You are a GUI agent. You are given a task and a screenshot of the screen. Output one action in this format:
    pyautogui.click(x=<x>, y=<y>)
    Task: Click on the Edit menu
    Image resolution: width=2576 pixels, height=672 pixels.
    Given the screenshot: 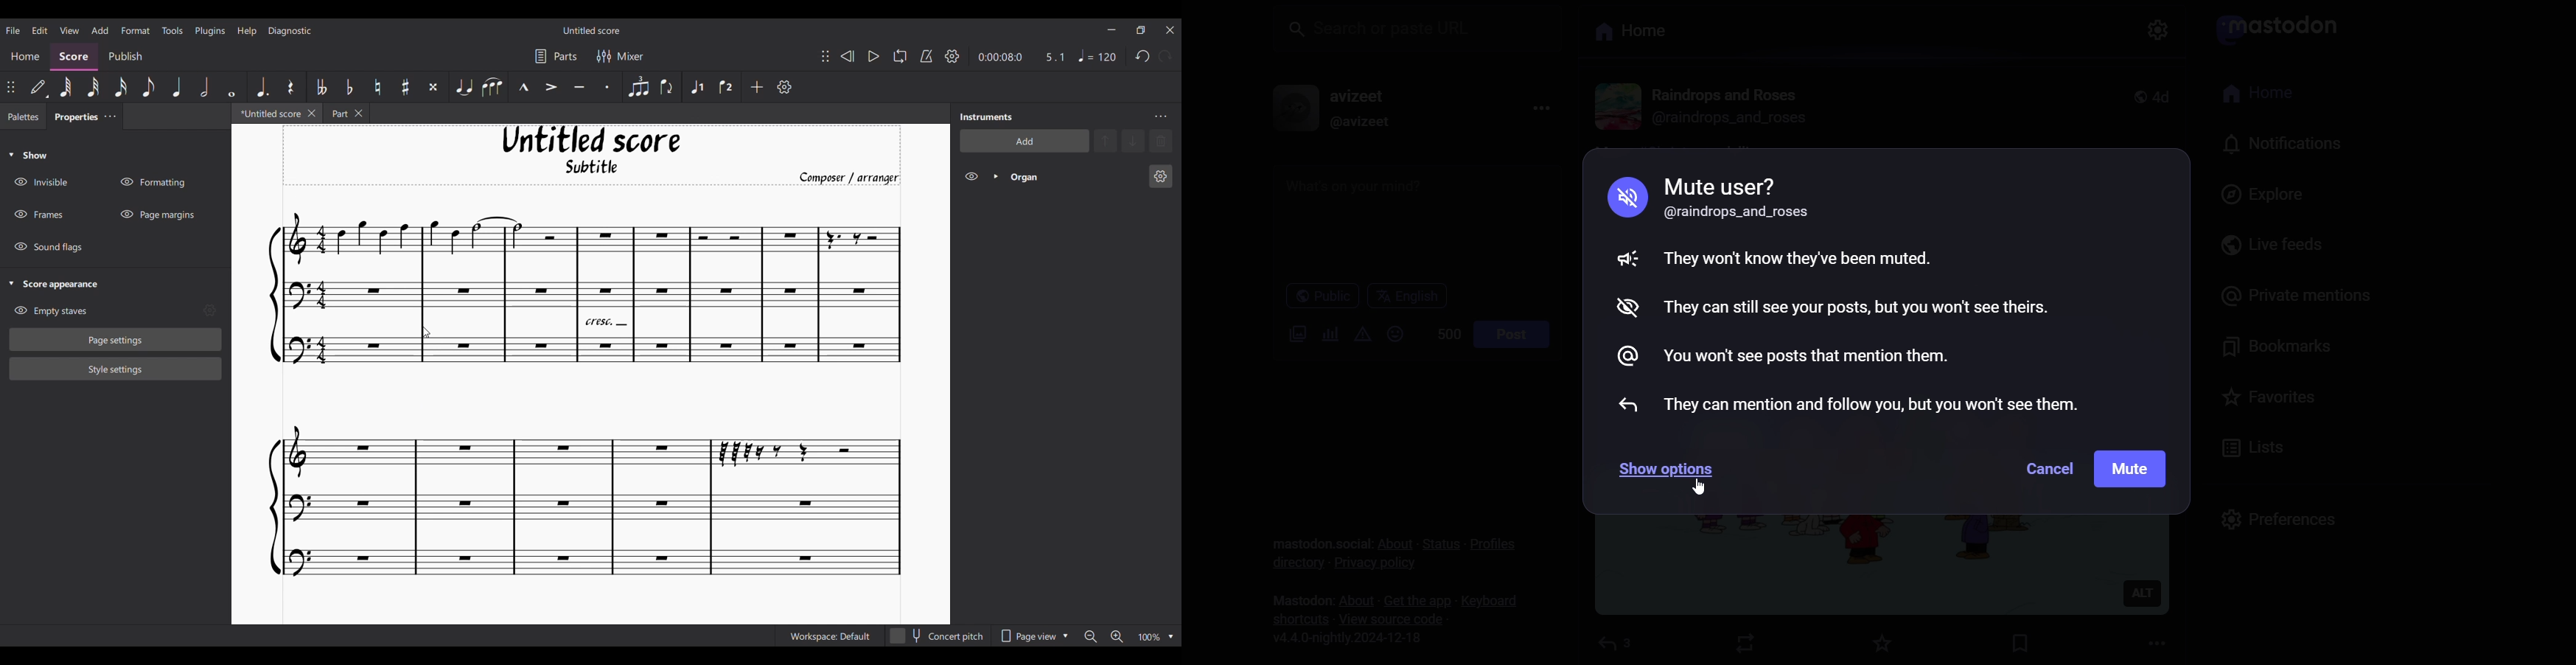 What is the action you would take?
    pyautogui.click(x=39, y=30)
    